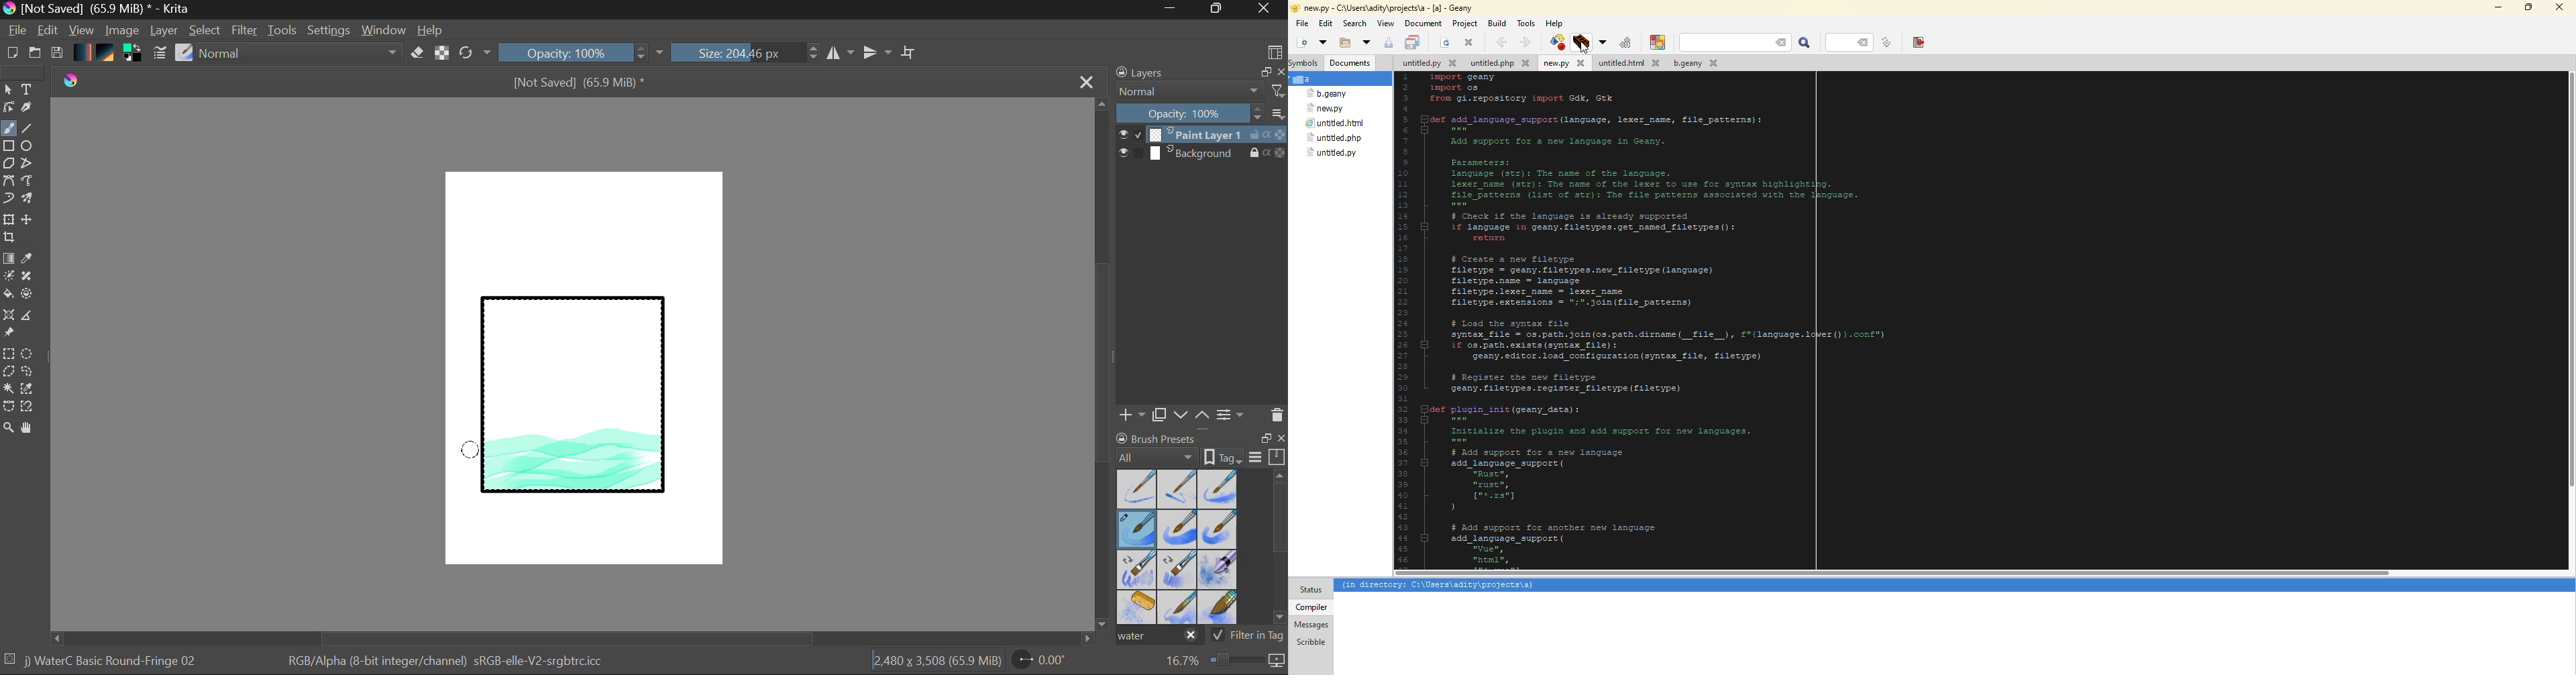 Image resolution: width=2576 pixels, height=700 pixels. What do you see at coordinates (8, 199) in the screenshot?
I see `Dynamic Brush` at bounding box center [8, 199].